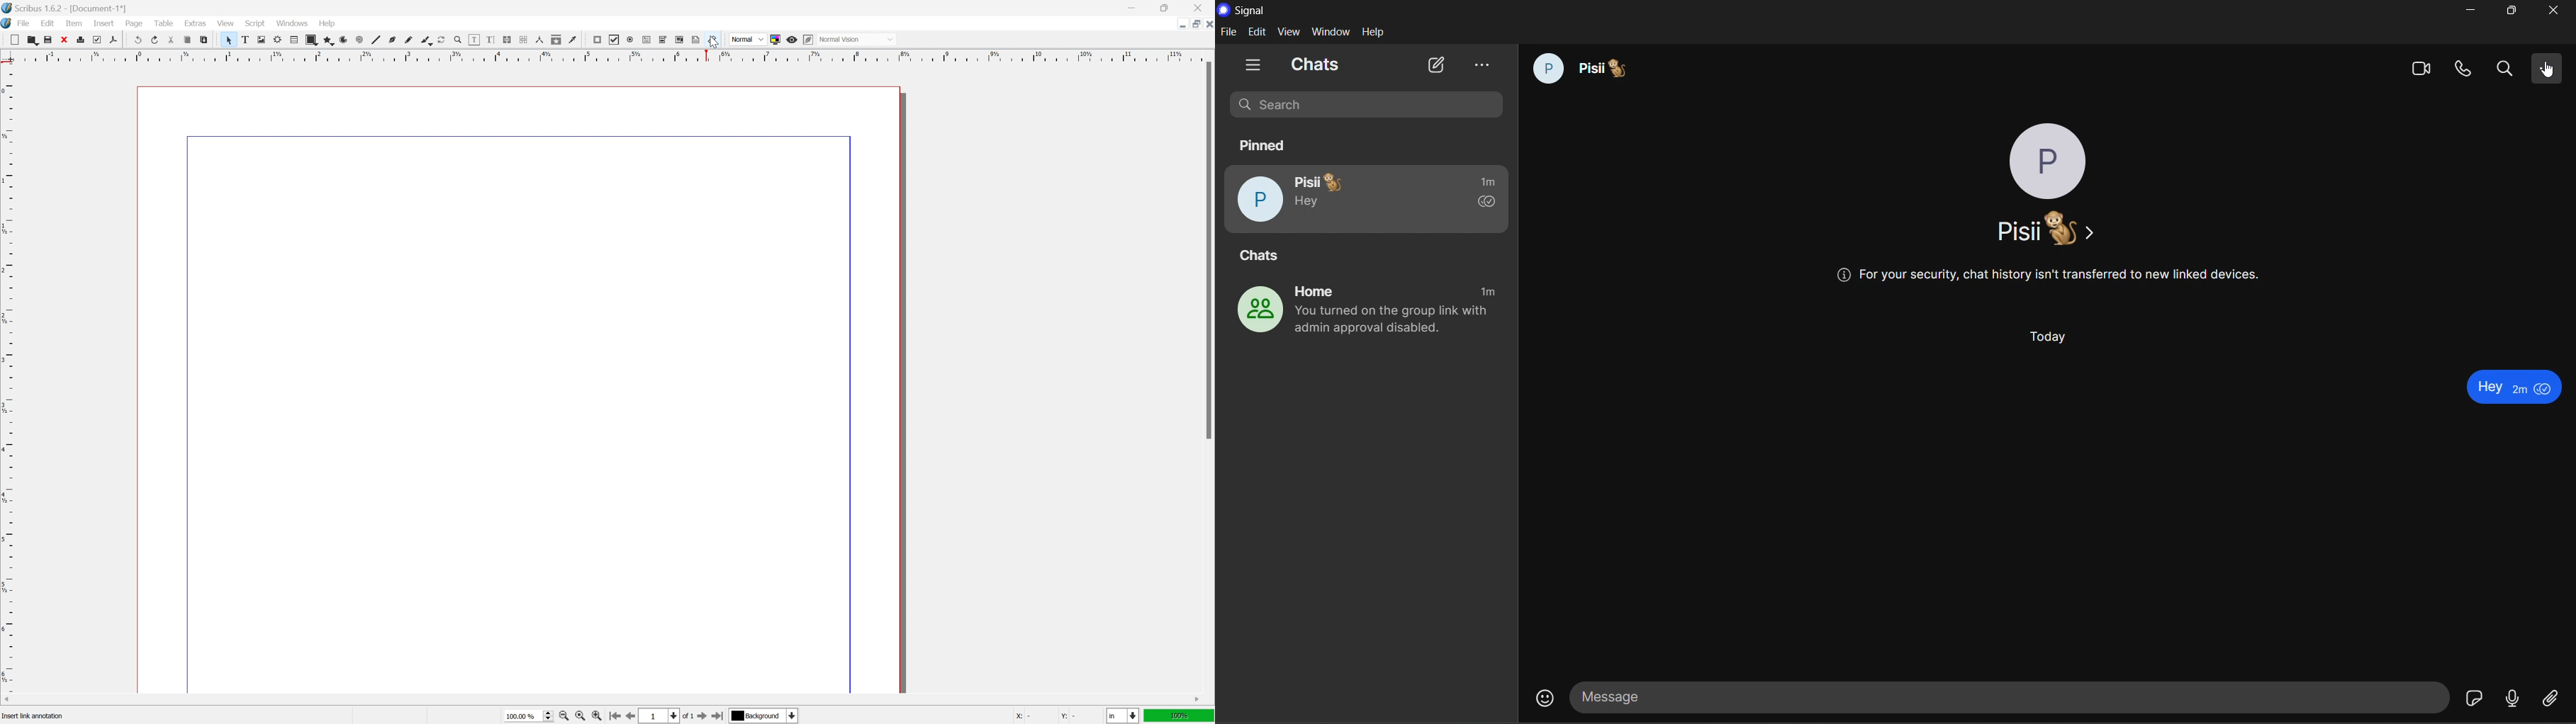  I want to click on pdf radio button, so click(630, 39).